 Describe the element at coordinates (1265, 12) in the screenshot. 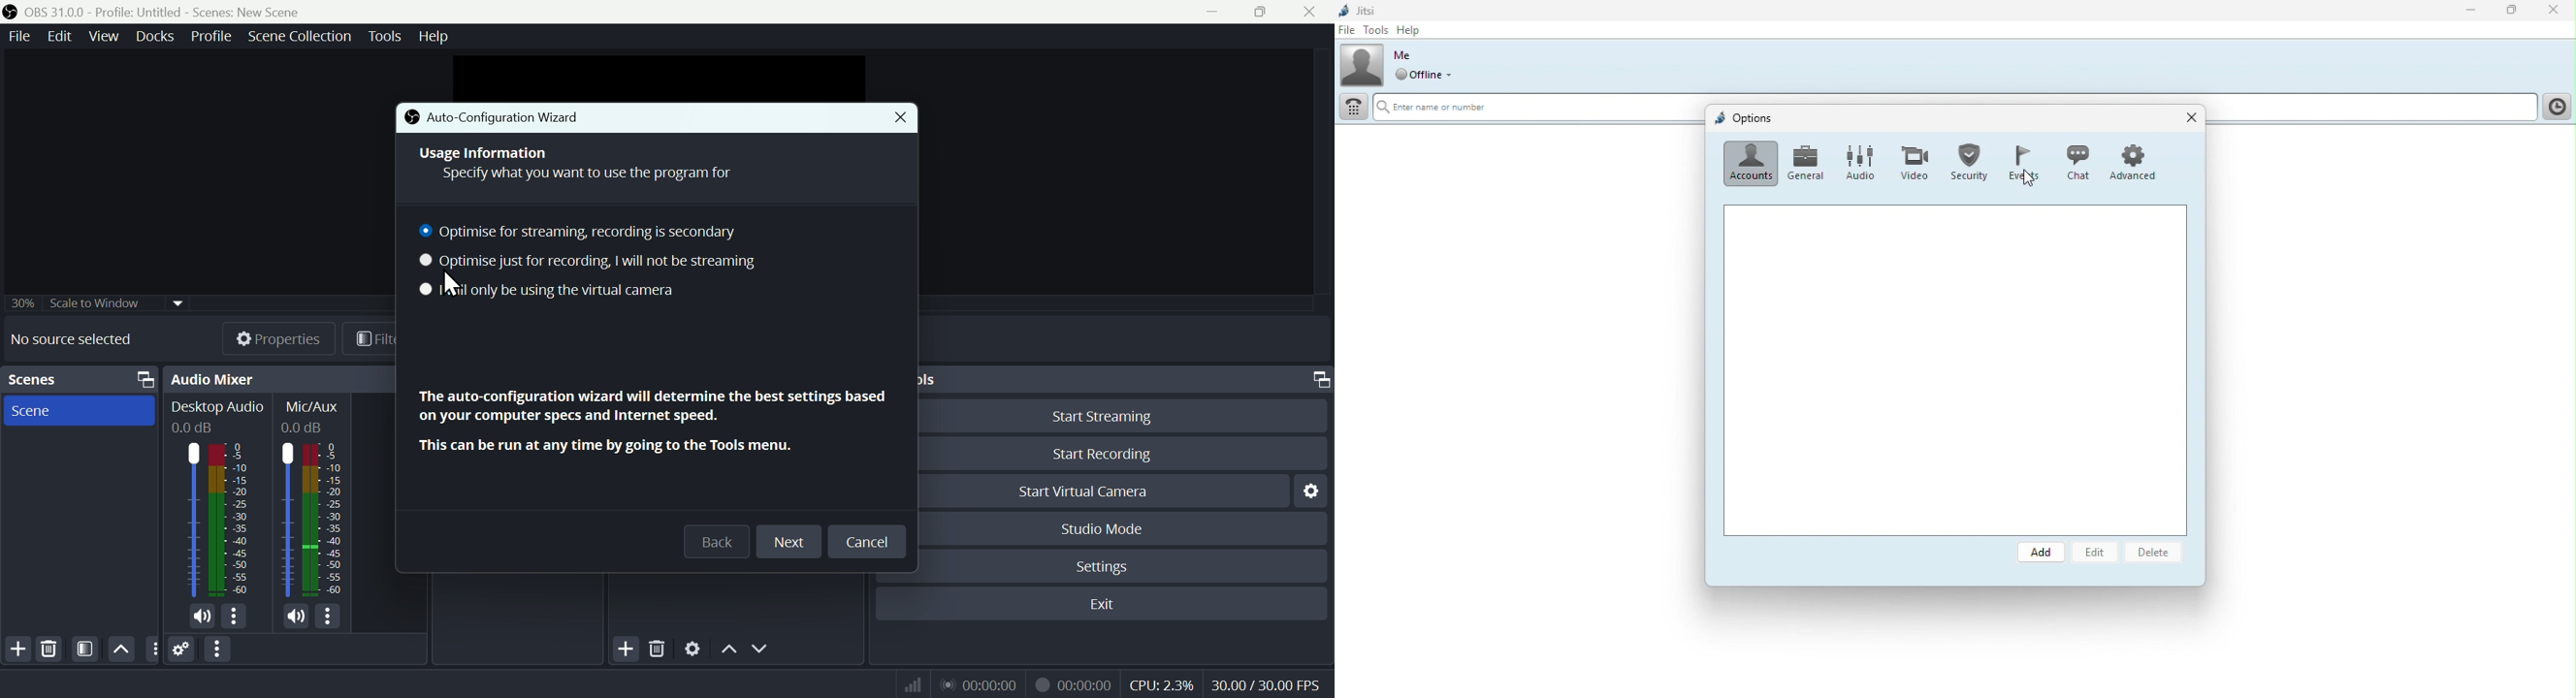

I see `Maximise` at that location.